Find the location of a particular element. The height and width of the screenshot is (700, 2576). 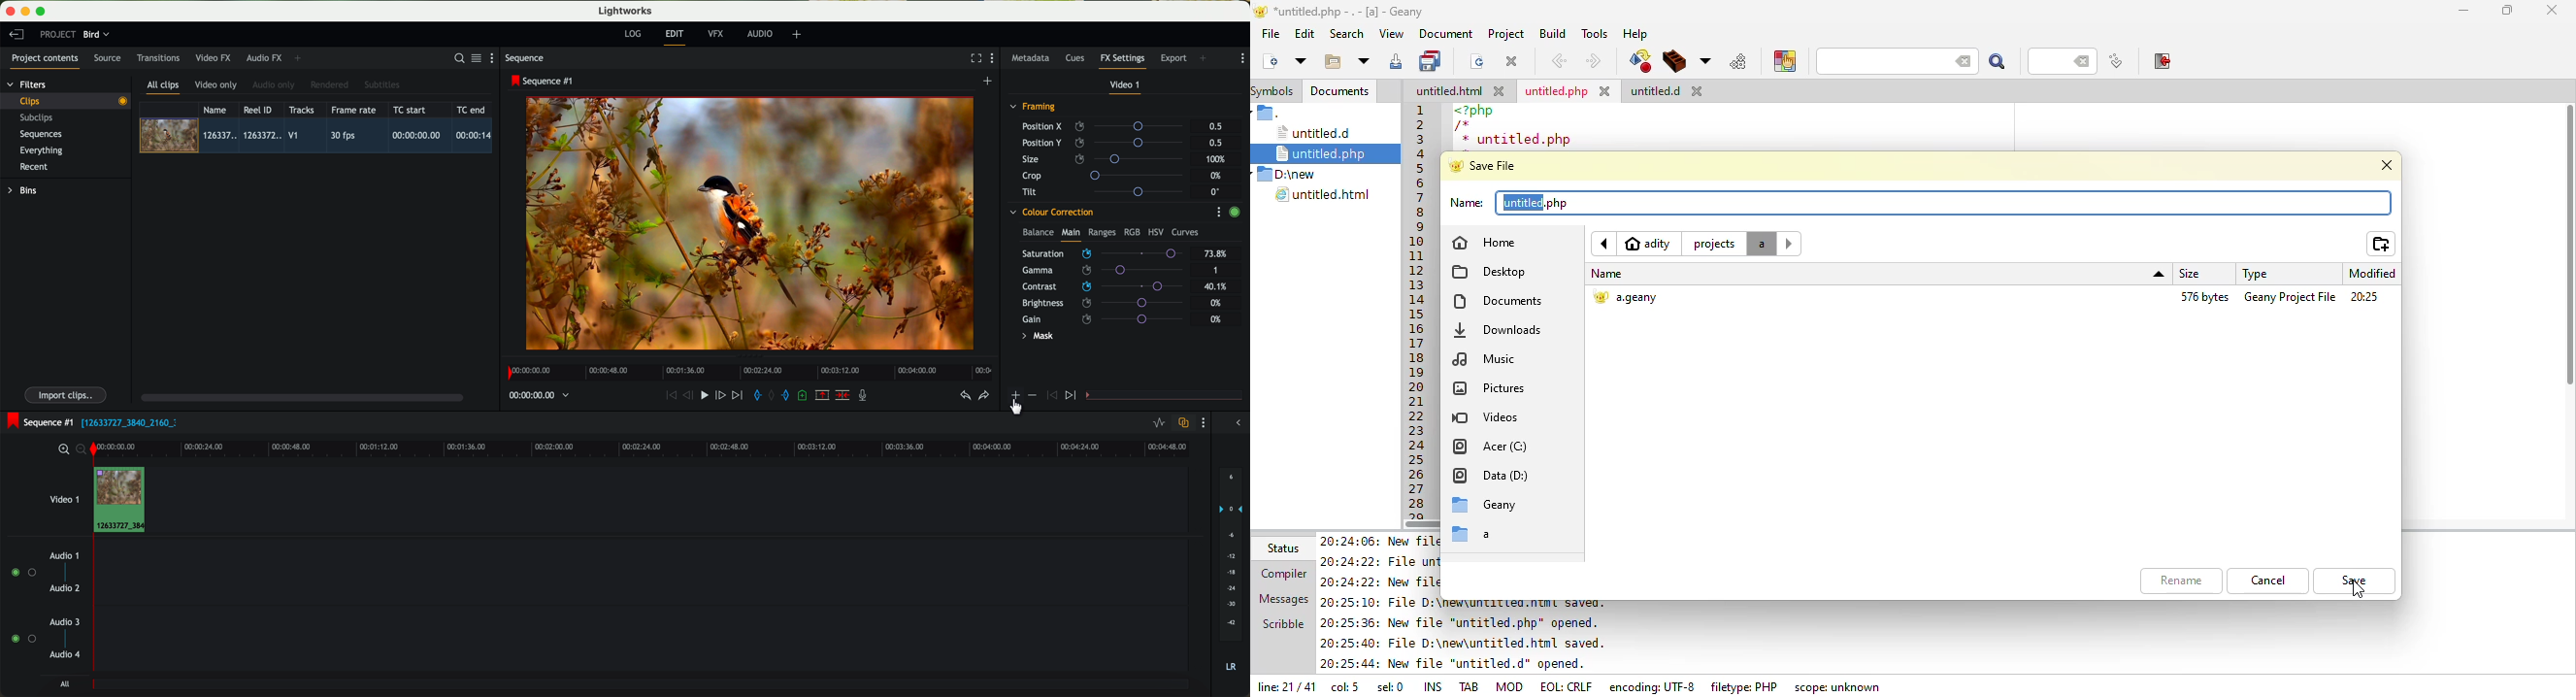

sequences is located at coordinates (41, 135).